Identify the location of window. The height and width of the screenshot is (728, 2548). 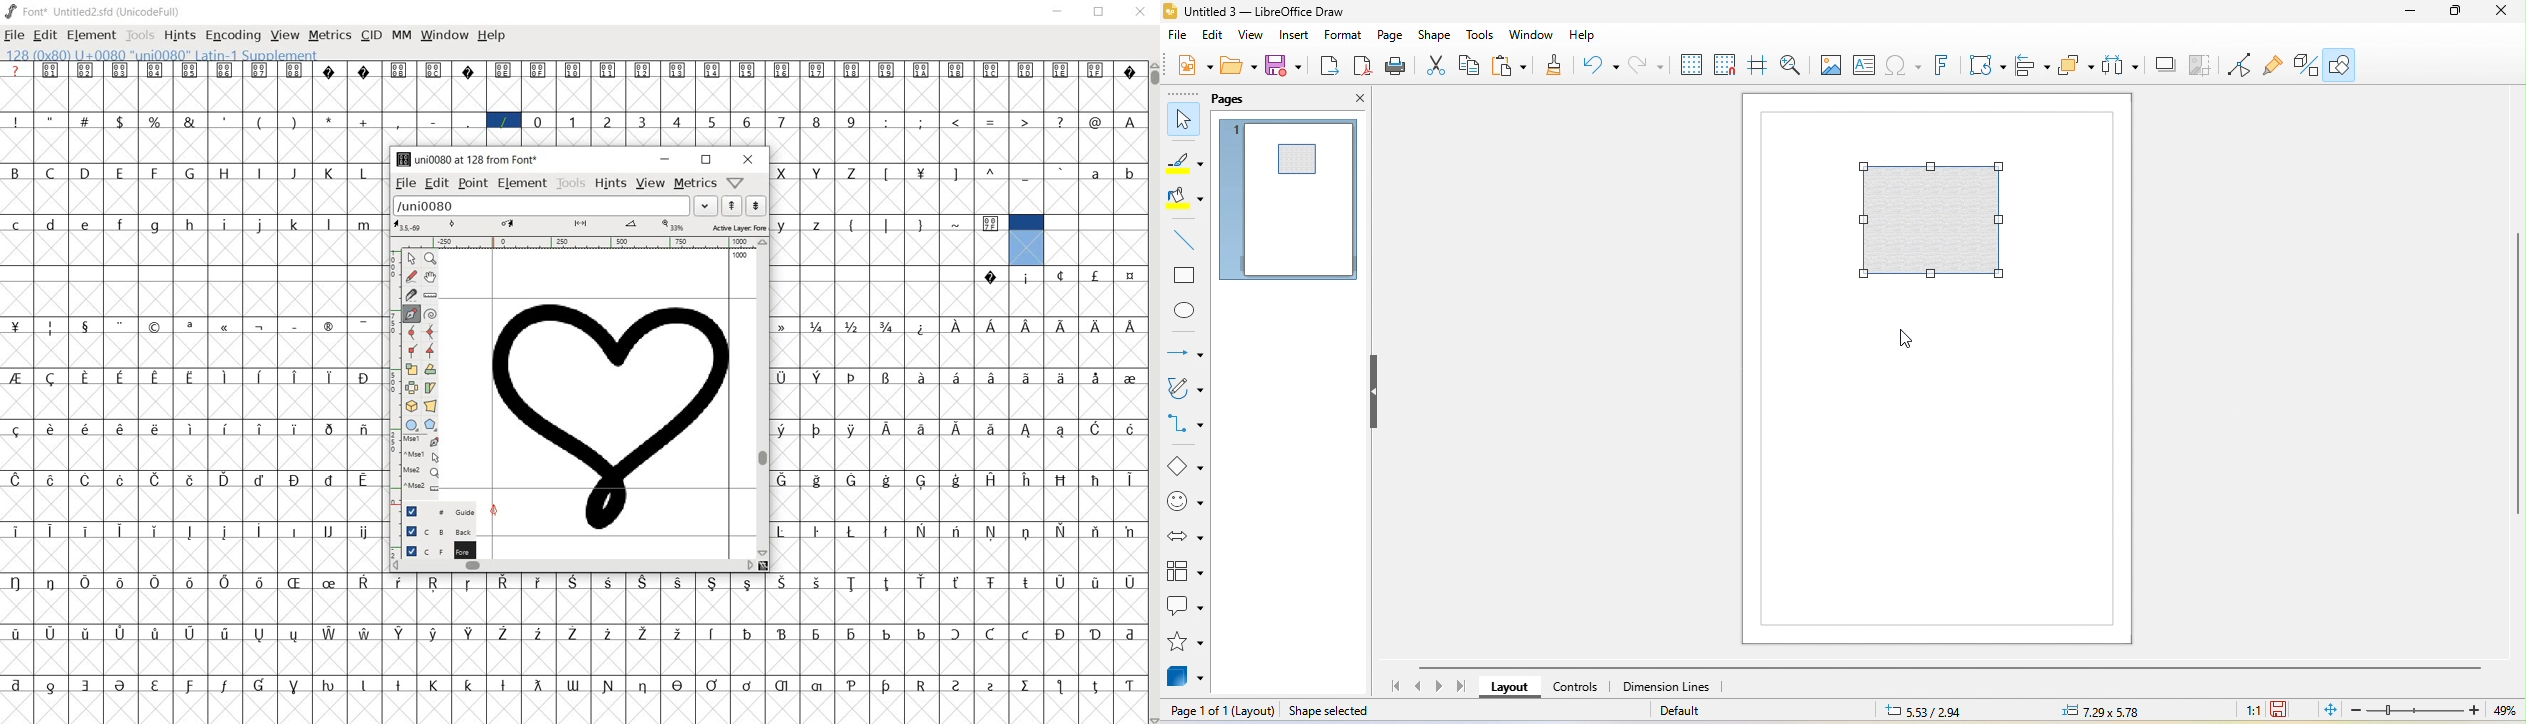
(1532, 35).